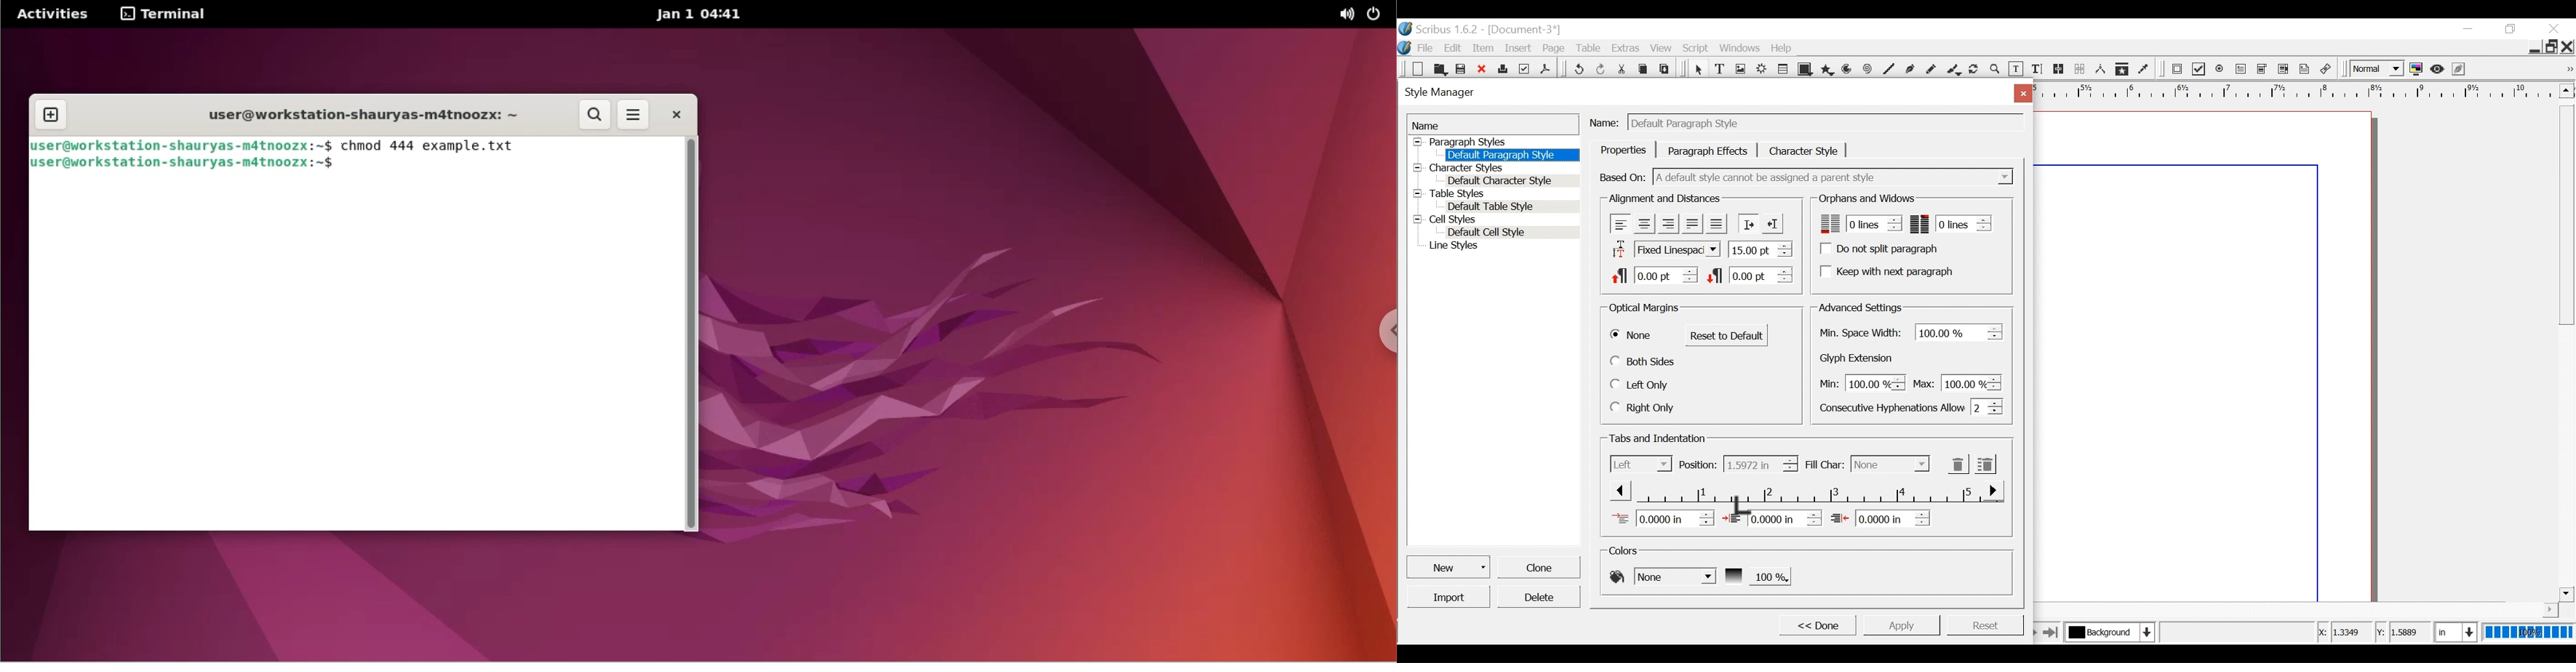  What do you see at coordinates (1602, 68) in the screenshot?
I see `Redo` at bounding box center [1602, 68].